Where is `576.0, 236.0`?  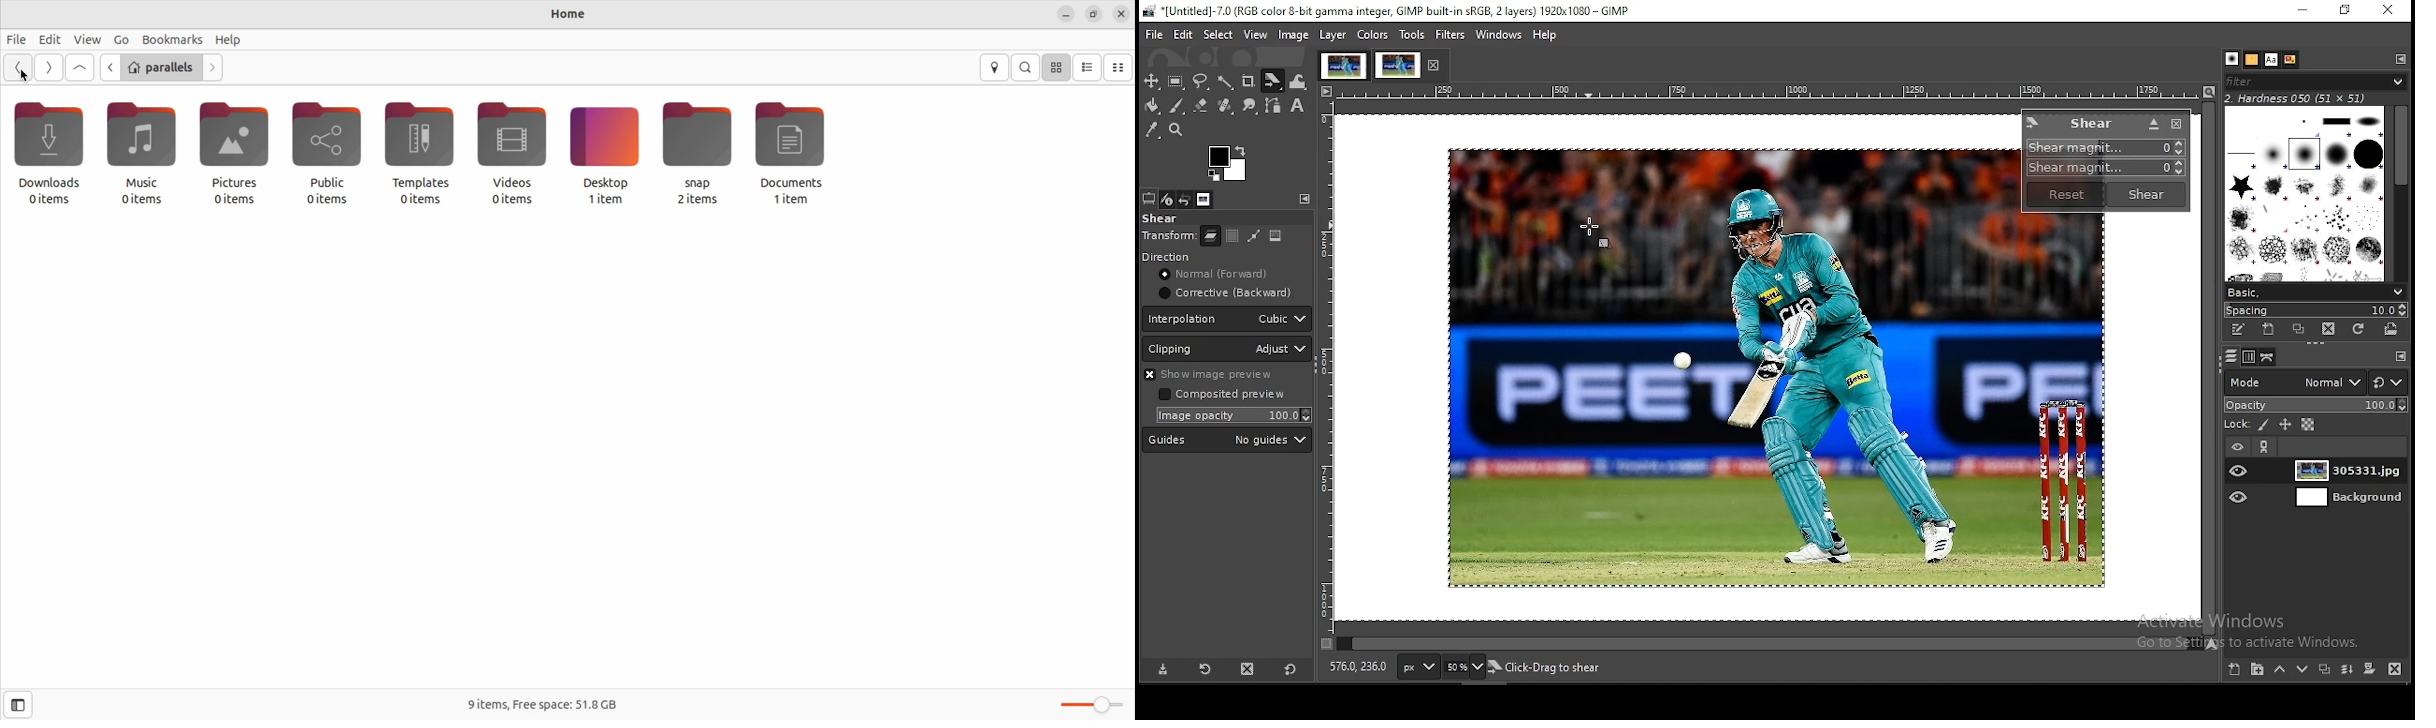
576.0, 236.0 is located at coordinates (1358, 666).